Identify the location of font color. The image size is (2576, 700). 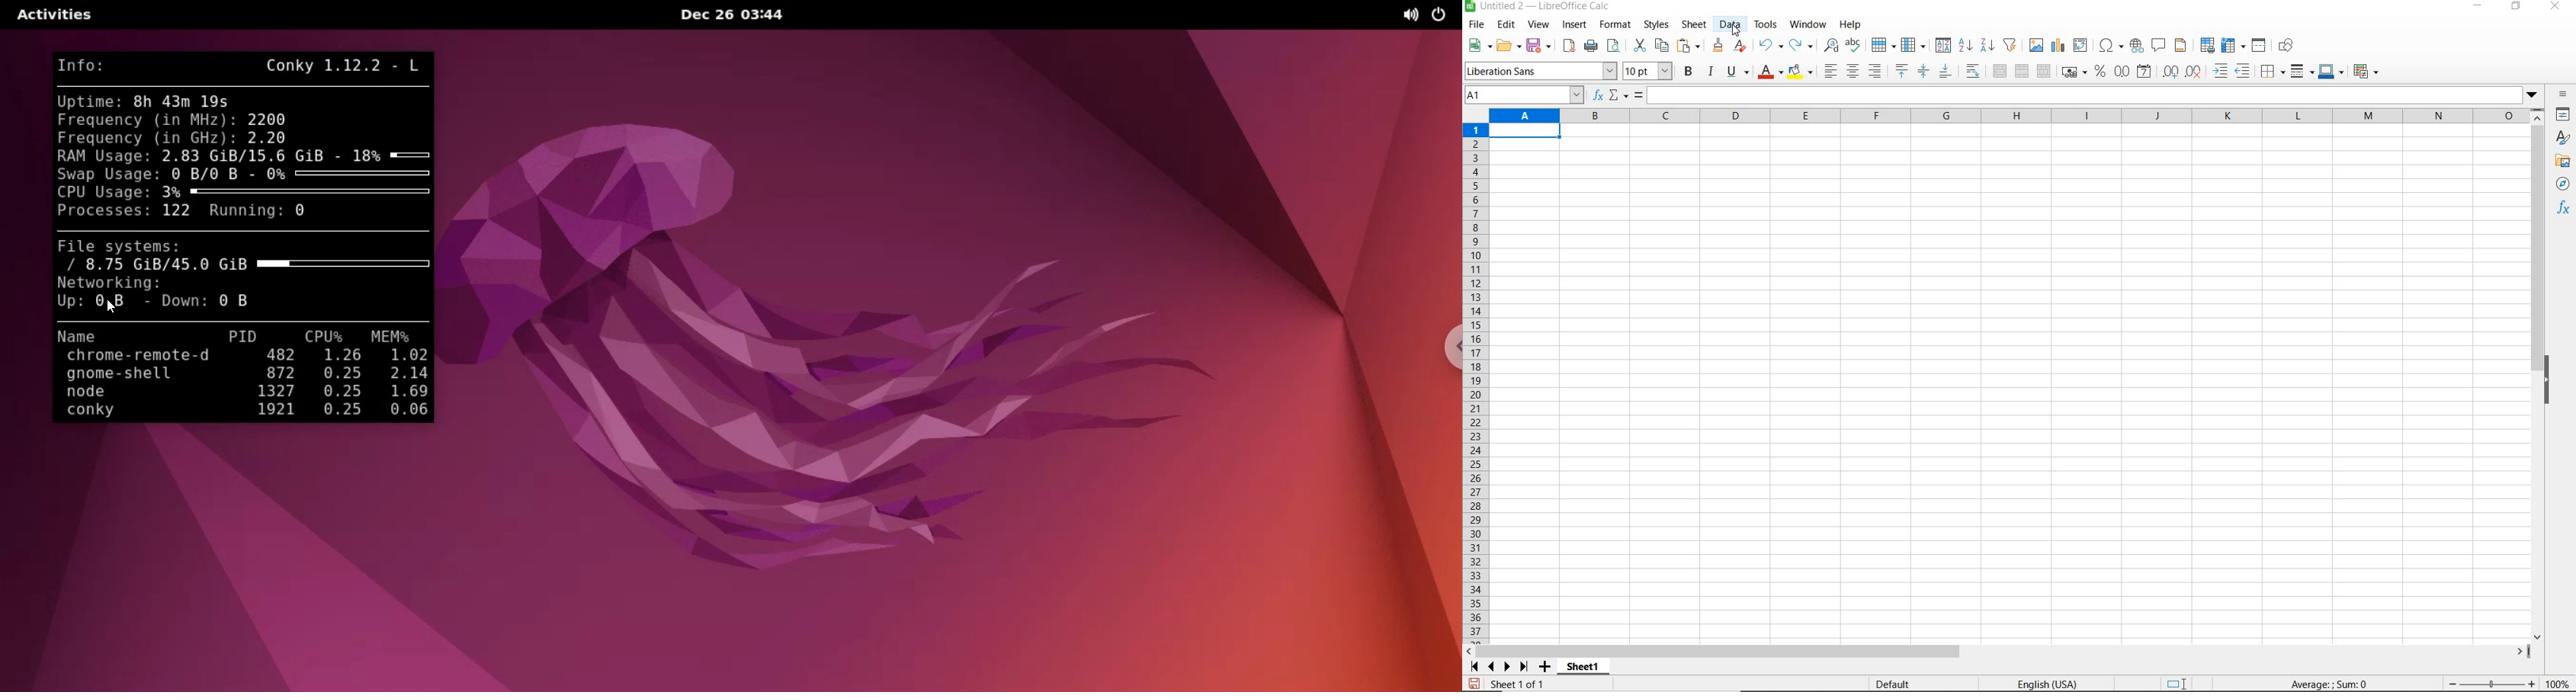
(1771, 72).